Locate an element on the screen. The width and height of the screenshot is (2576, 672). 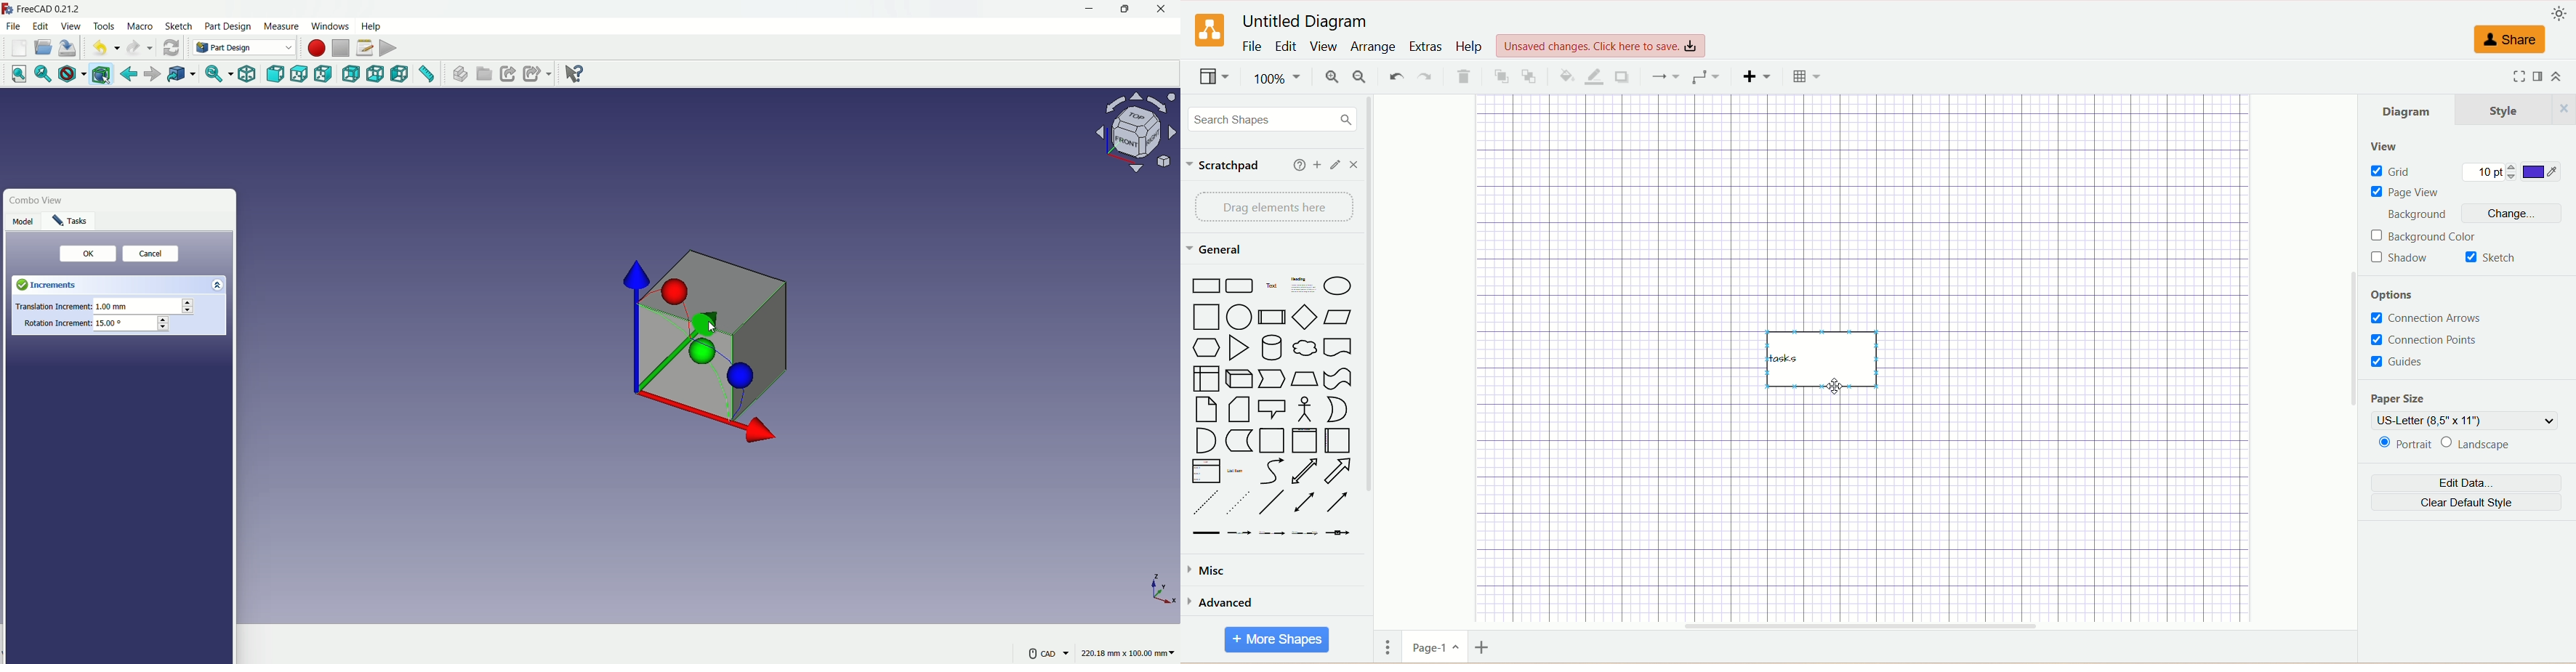
portrait is located at coordinates (2407, 445).